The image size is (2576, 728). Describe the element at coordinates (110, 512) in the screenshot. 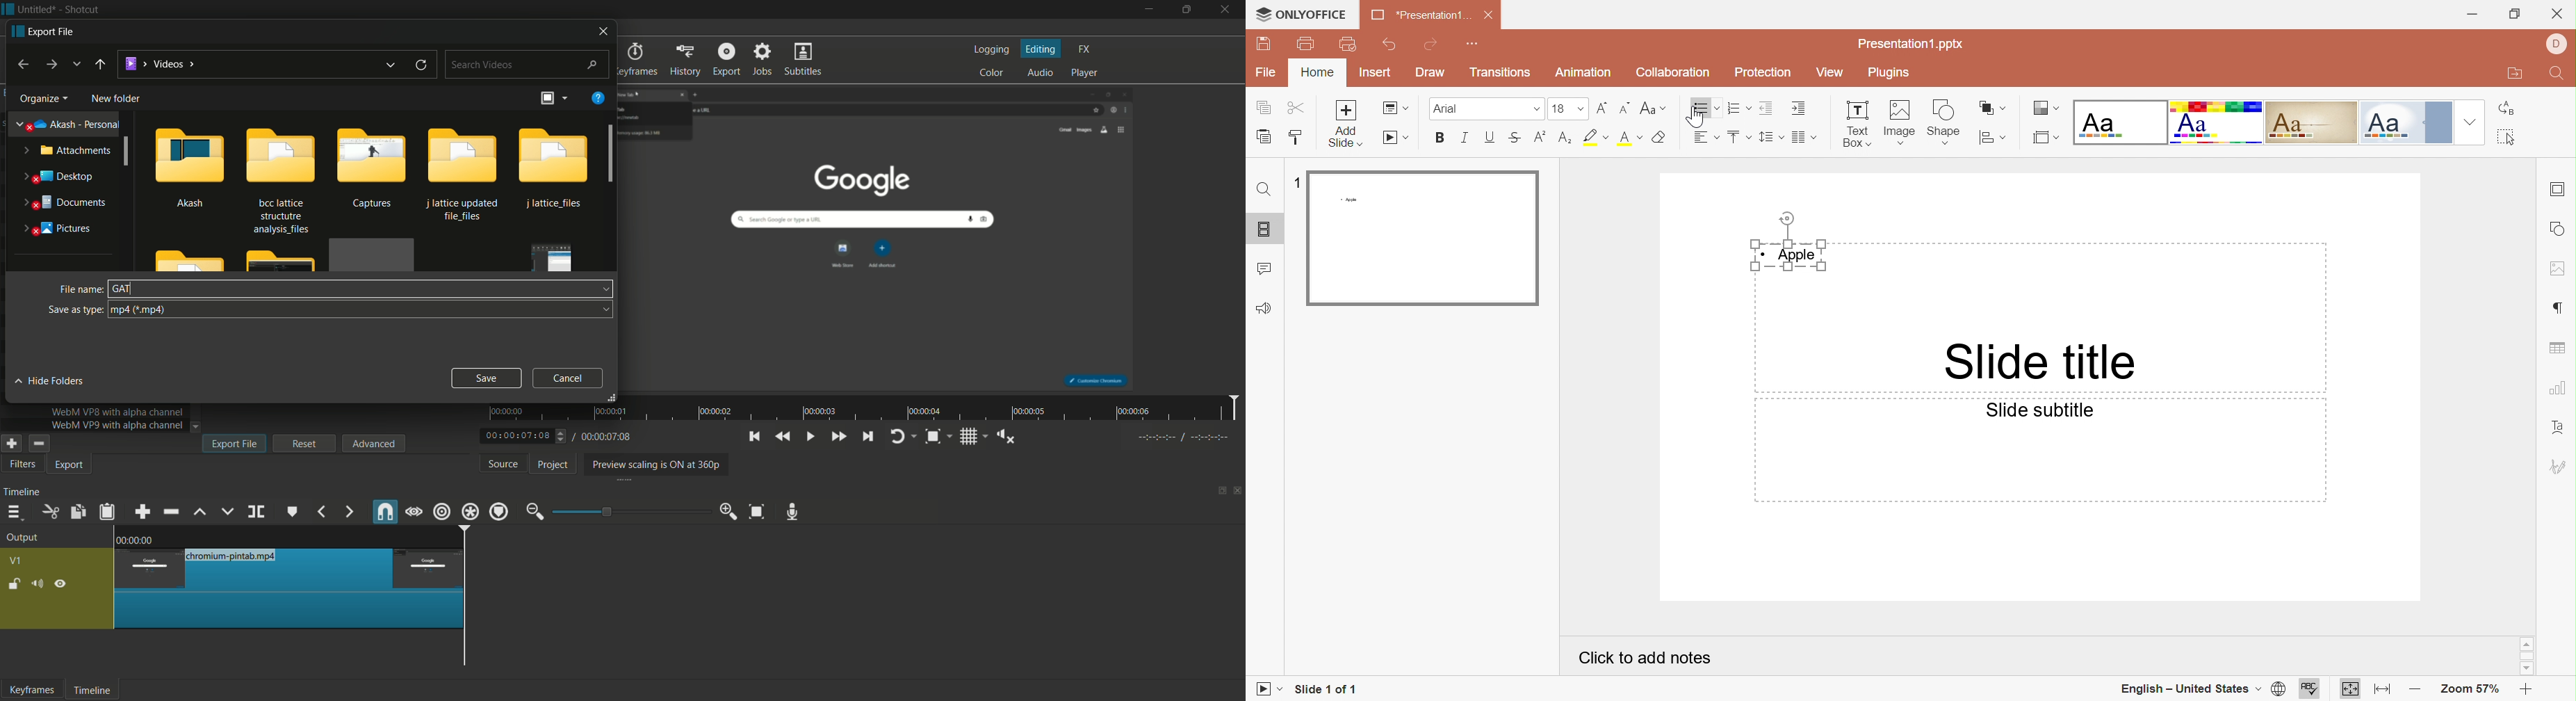

I see `paste` at that location.